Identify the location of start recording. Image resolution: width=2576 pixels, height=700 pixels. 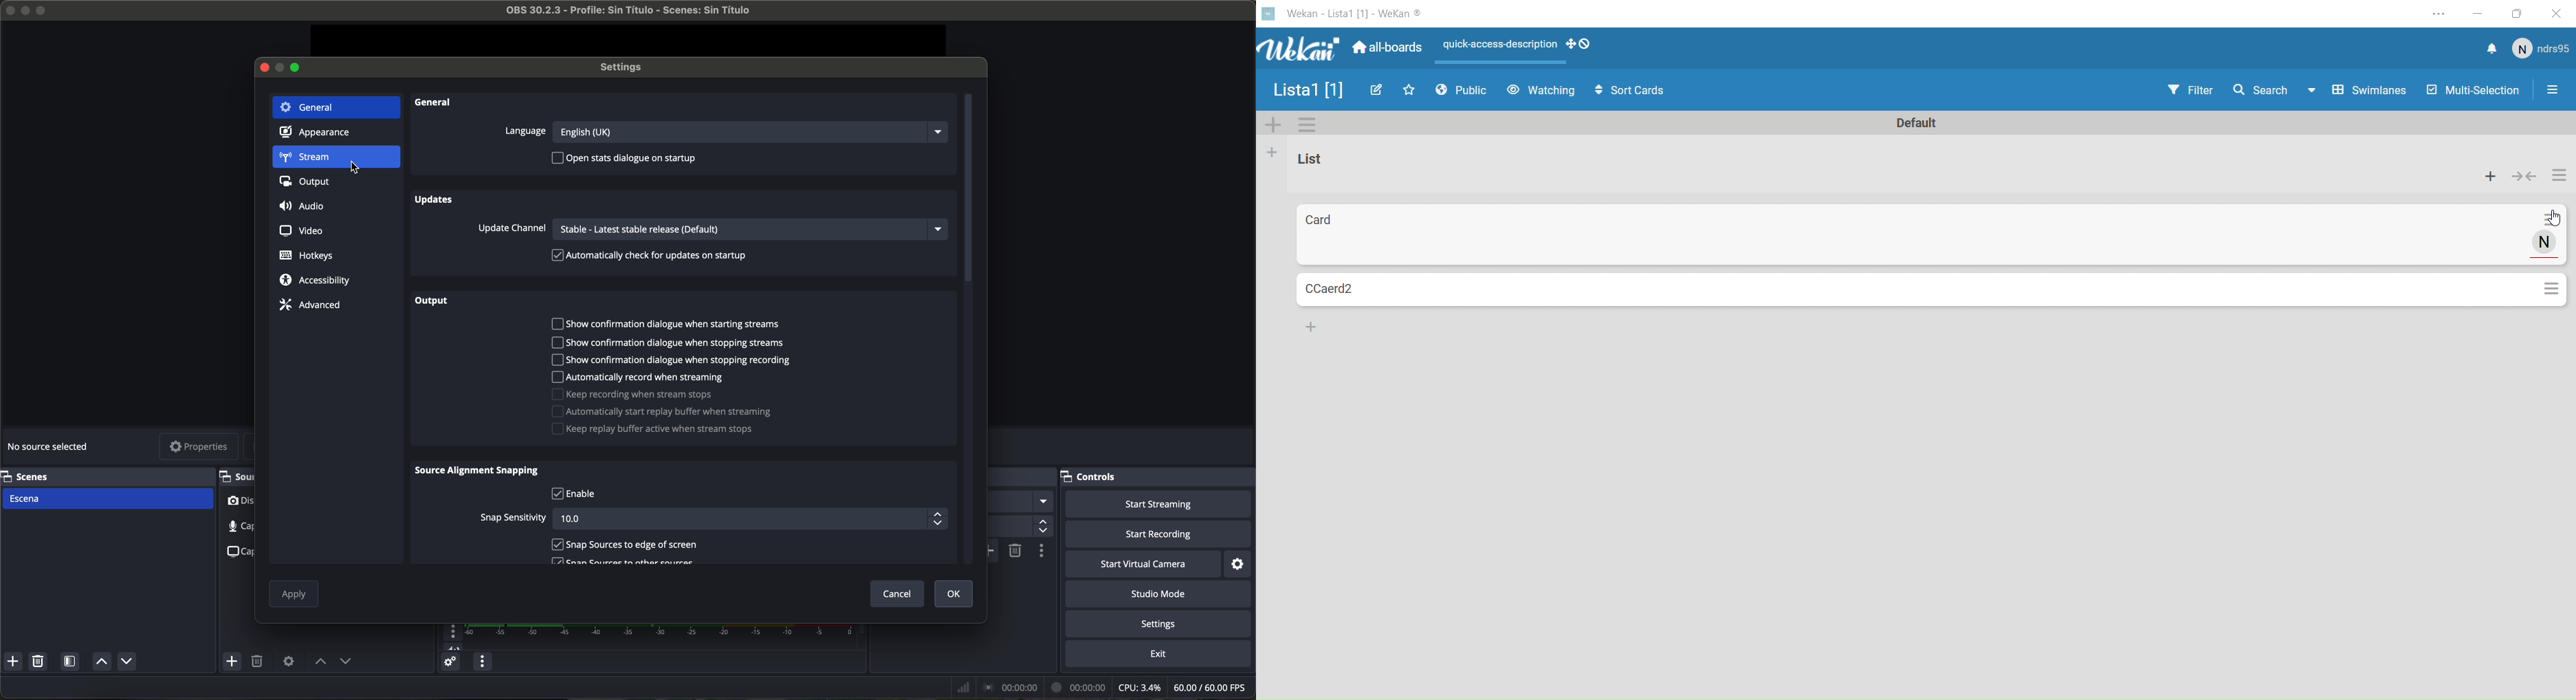
(1159, 535).